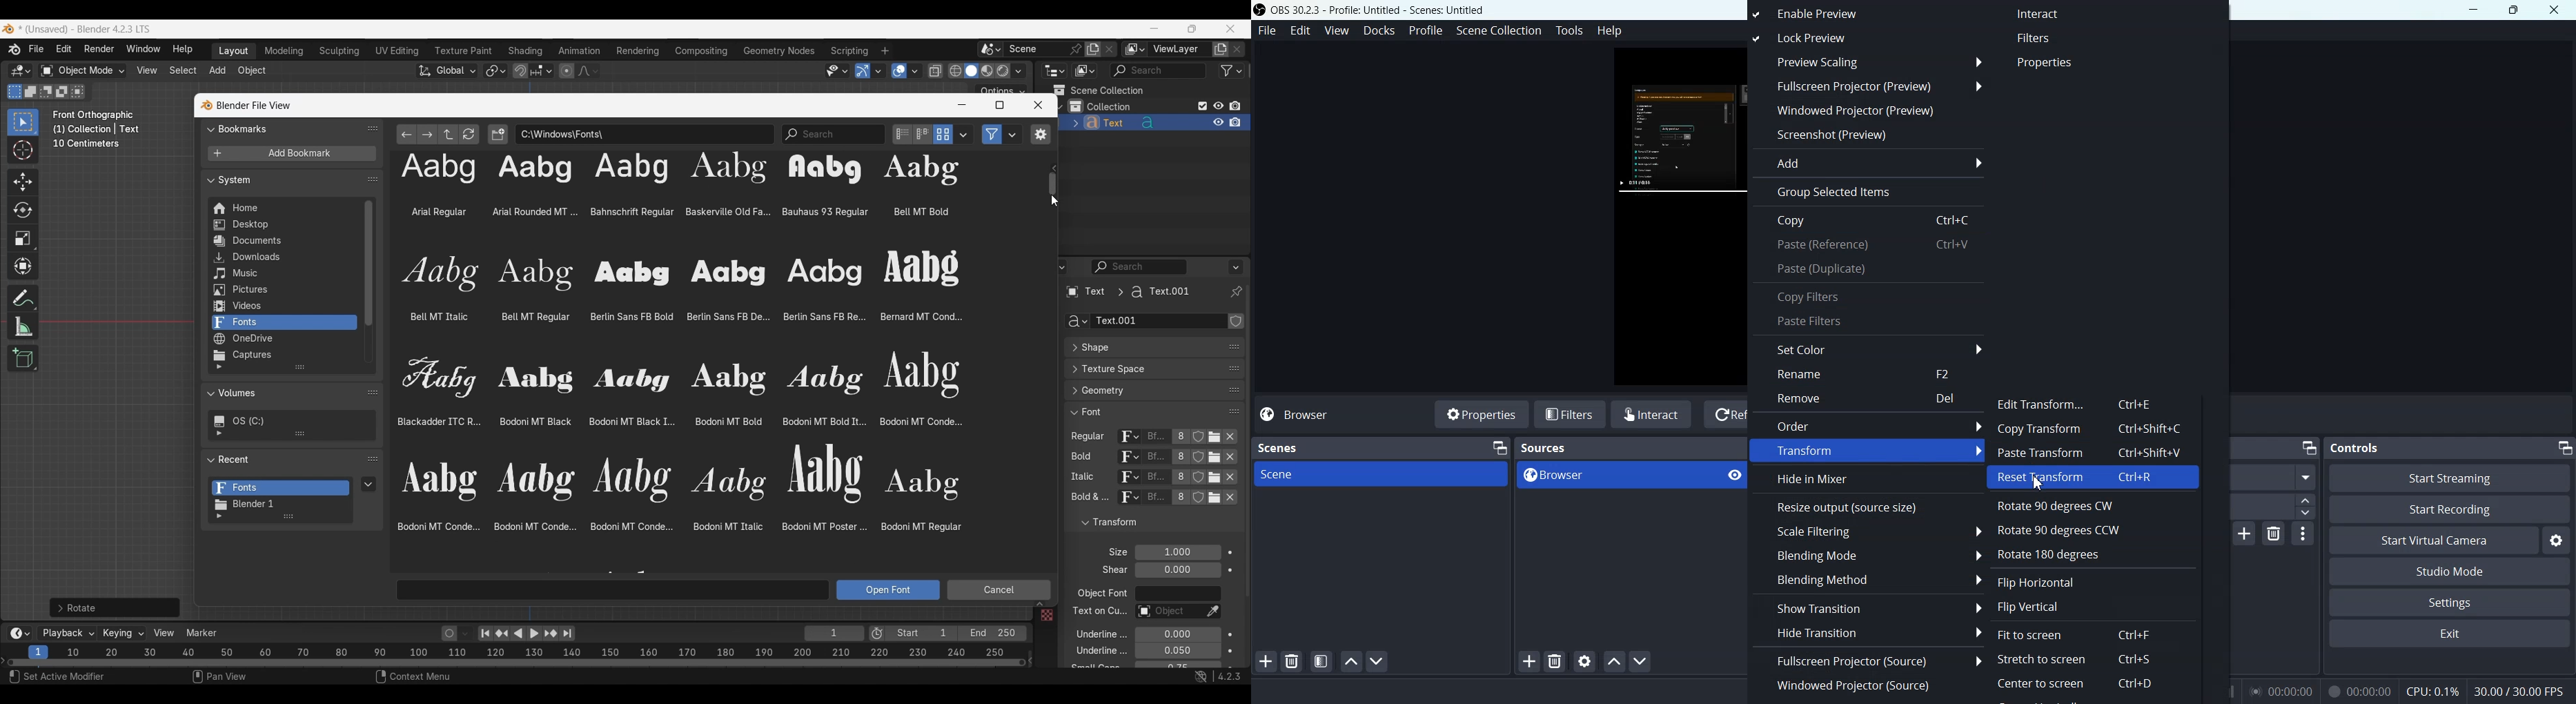  I want to click on Edit Transform, so click(2081, 402).